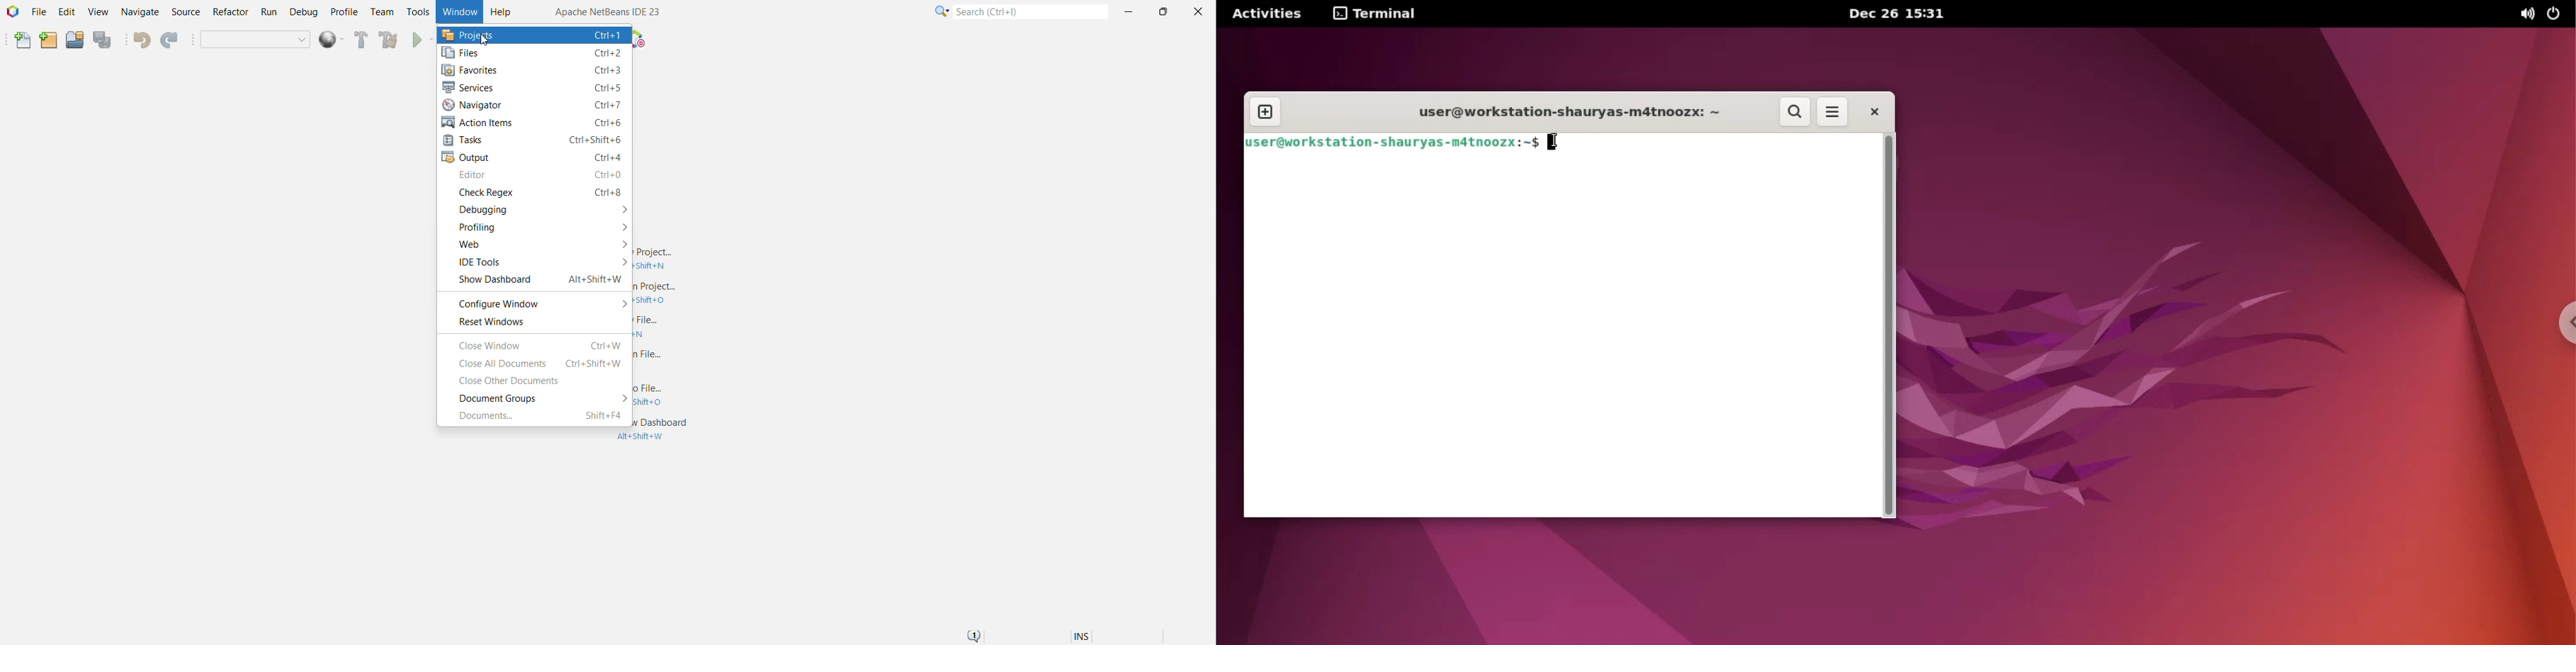 This screenshot has height=672, width=2576. I want to click on Window, so click(460, 11).